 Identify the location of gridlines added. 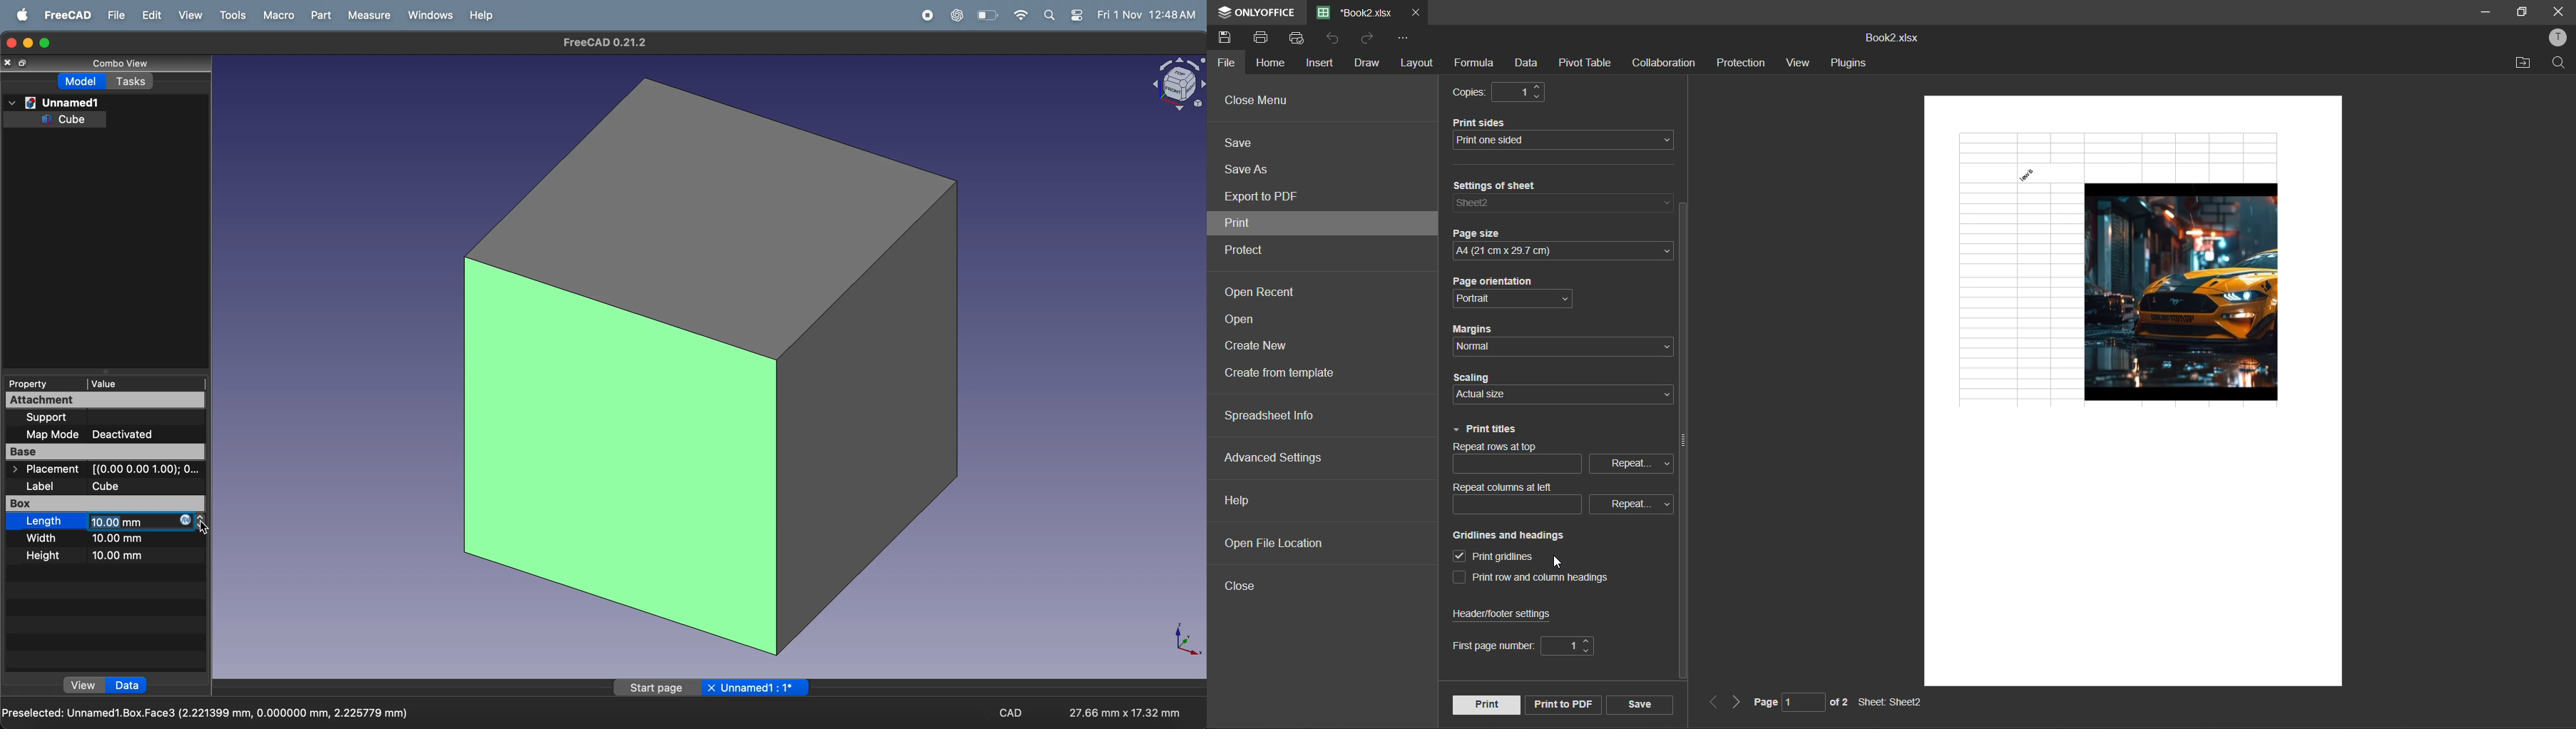
(2130, 275).